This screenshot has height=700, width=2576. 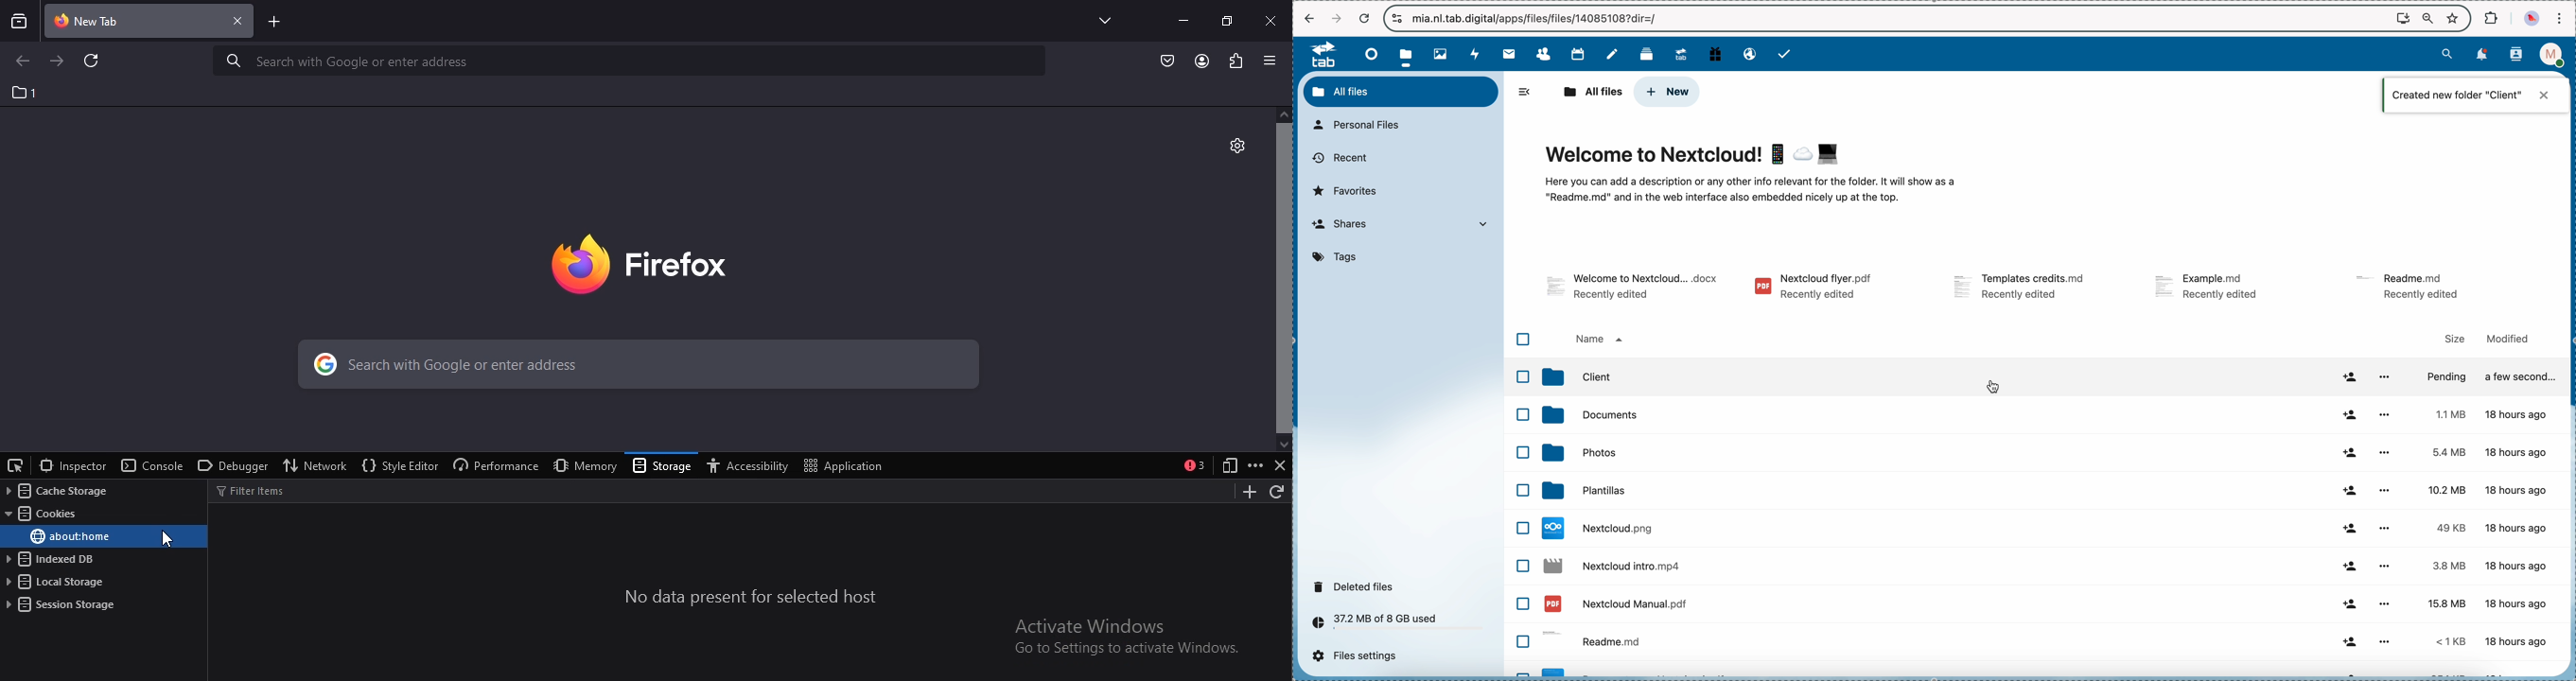 I want to click on click to go to previous page, so click(x=22, y=61).